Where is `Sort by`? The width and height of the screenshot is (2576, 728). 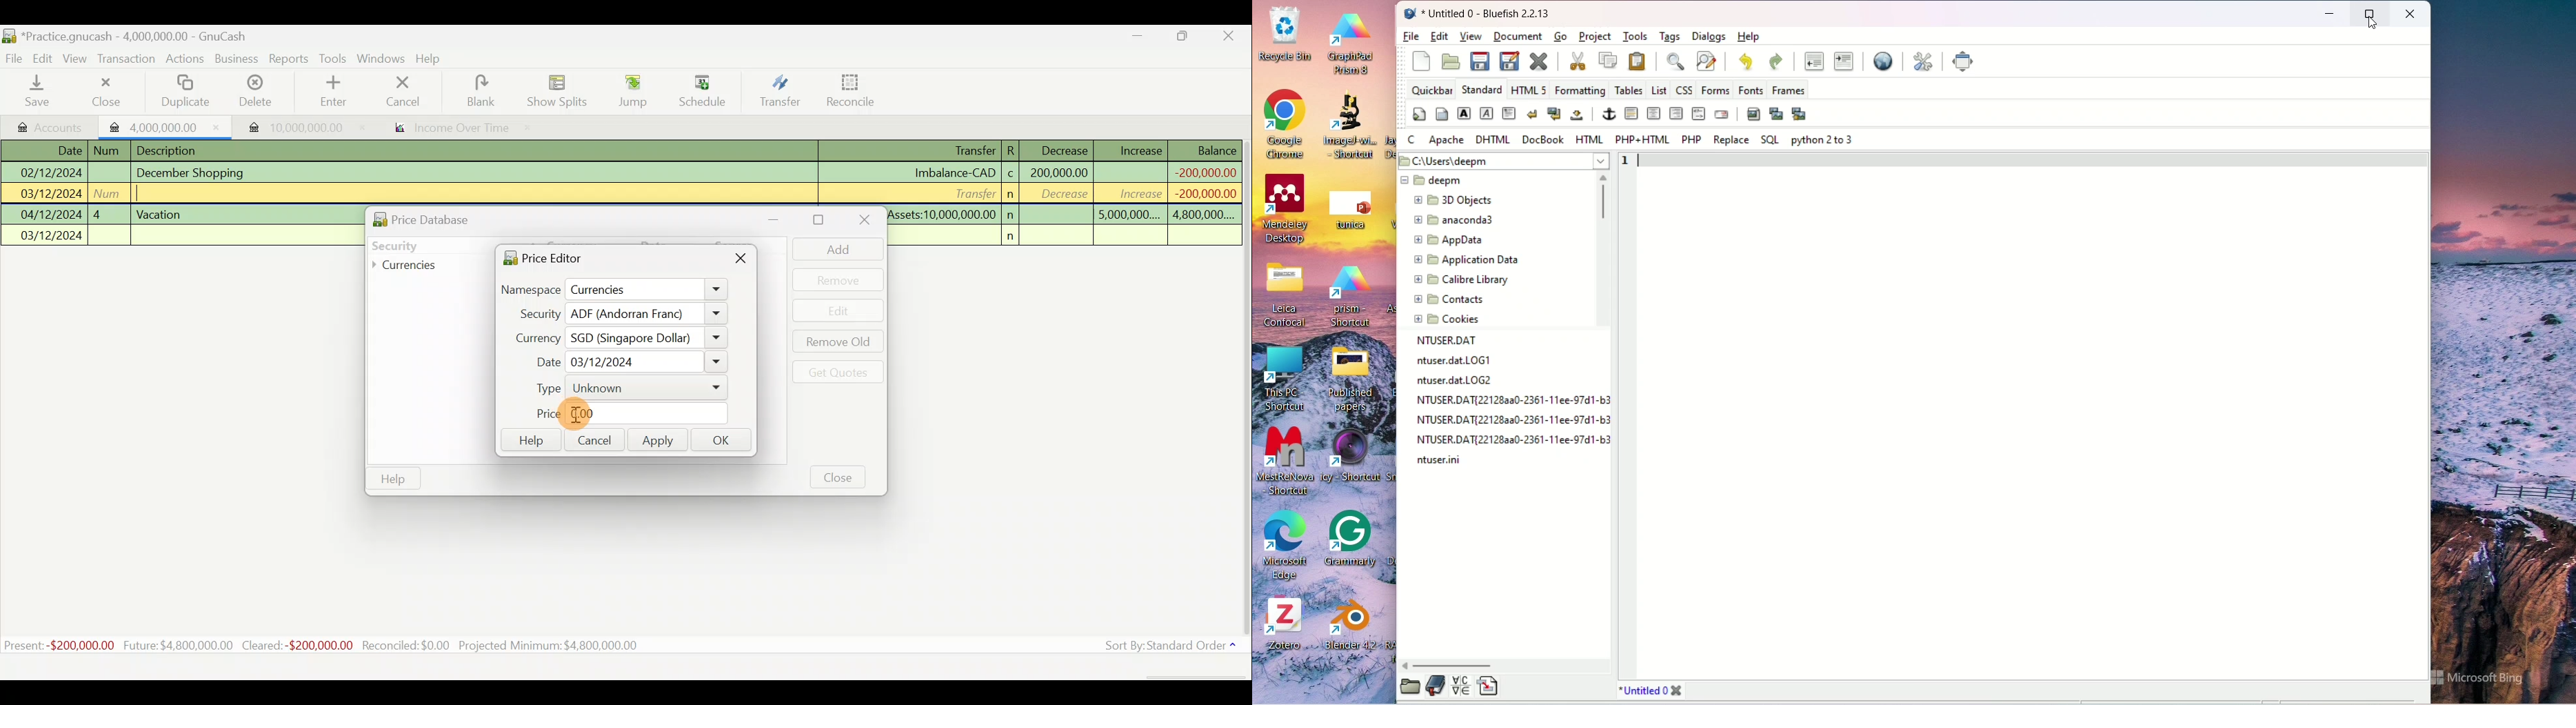
Sort by is located at coordinates (1165, 647).